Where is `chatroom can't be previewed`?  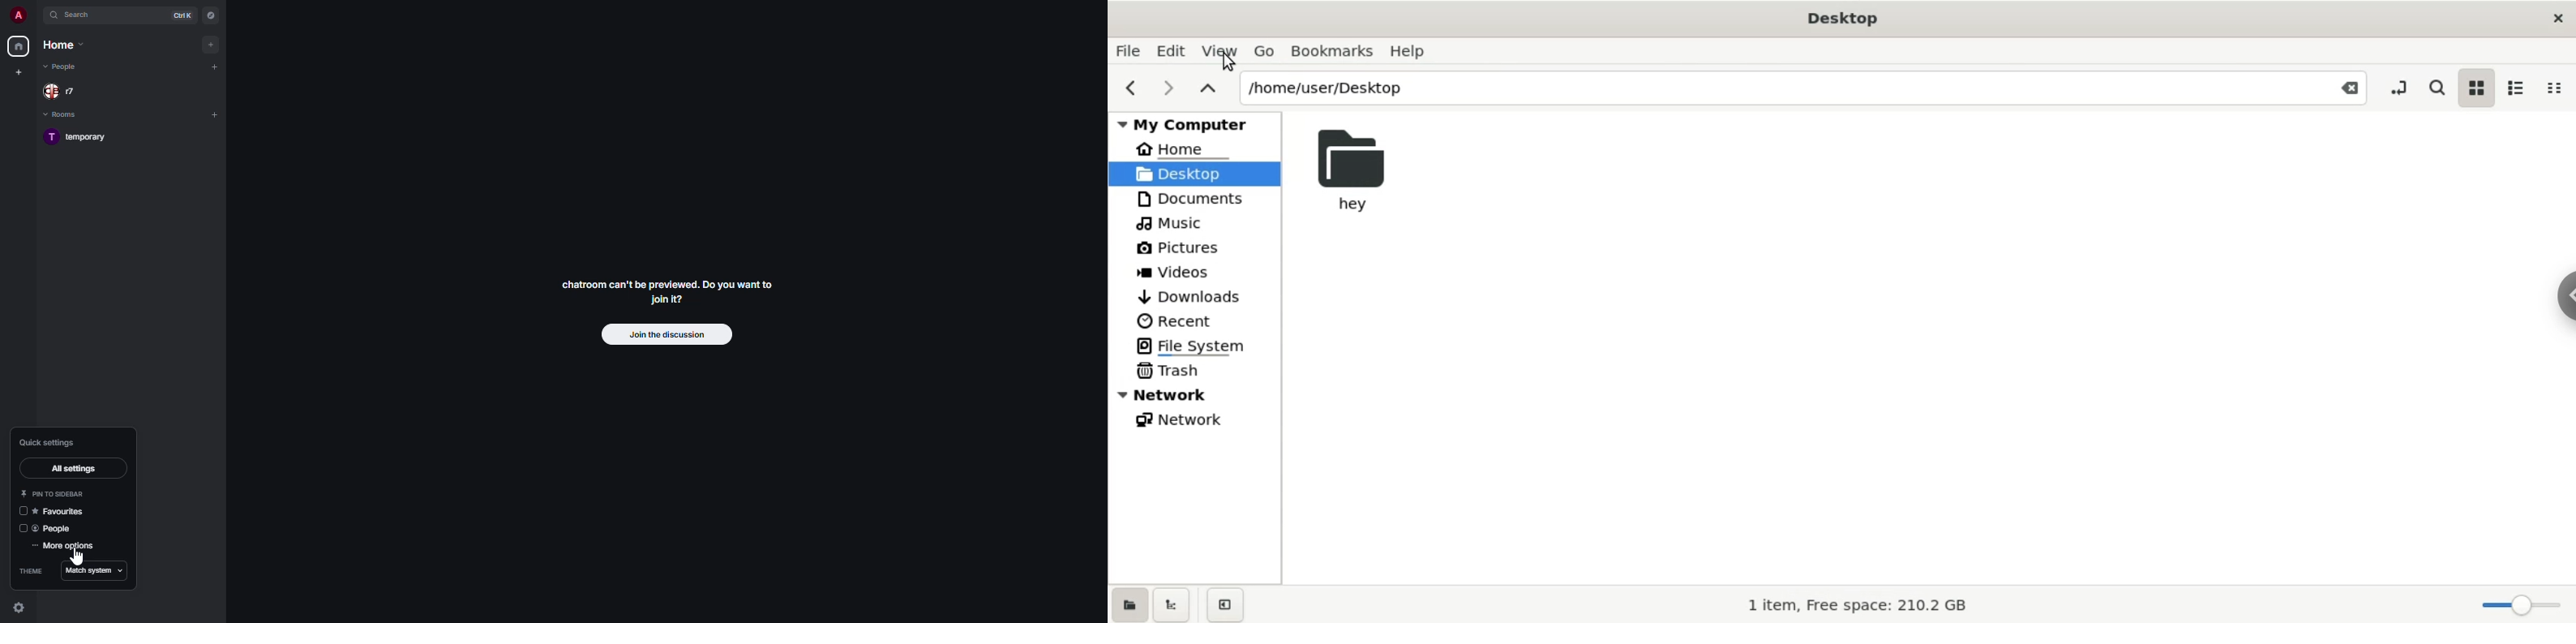 chatroom can't be previewed is located at coordinates (671, 294).